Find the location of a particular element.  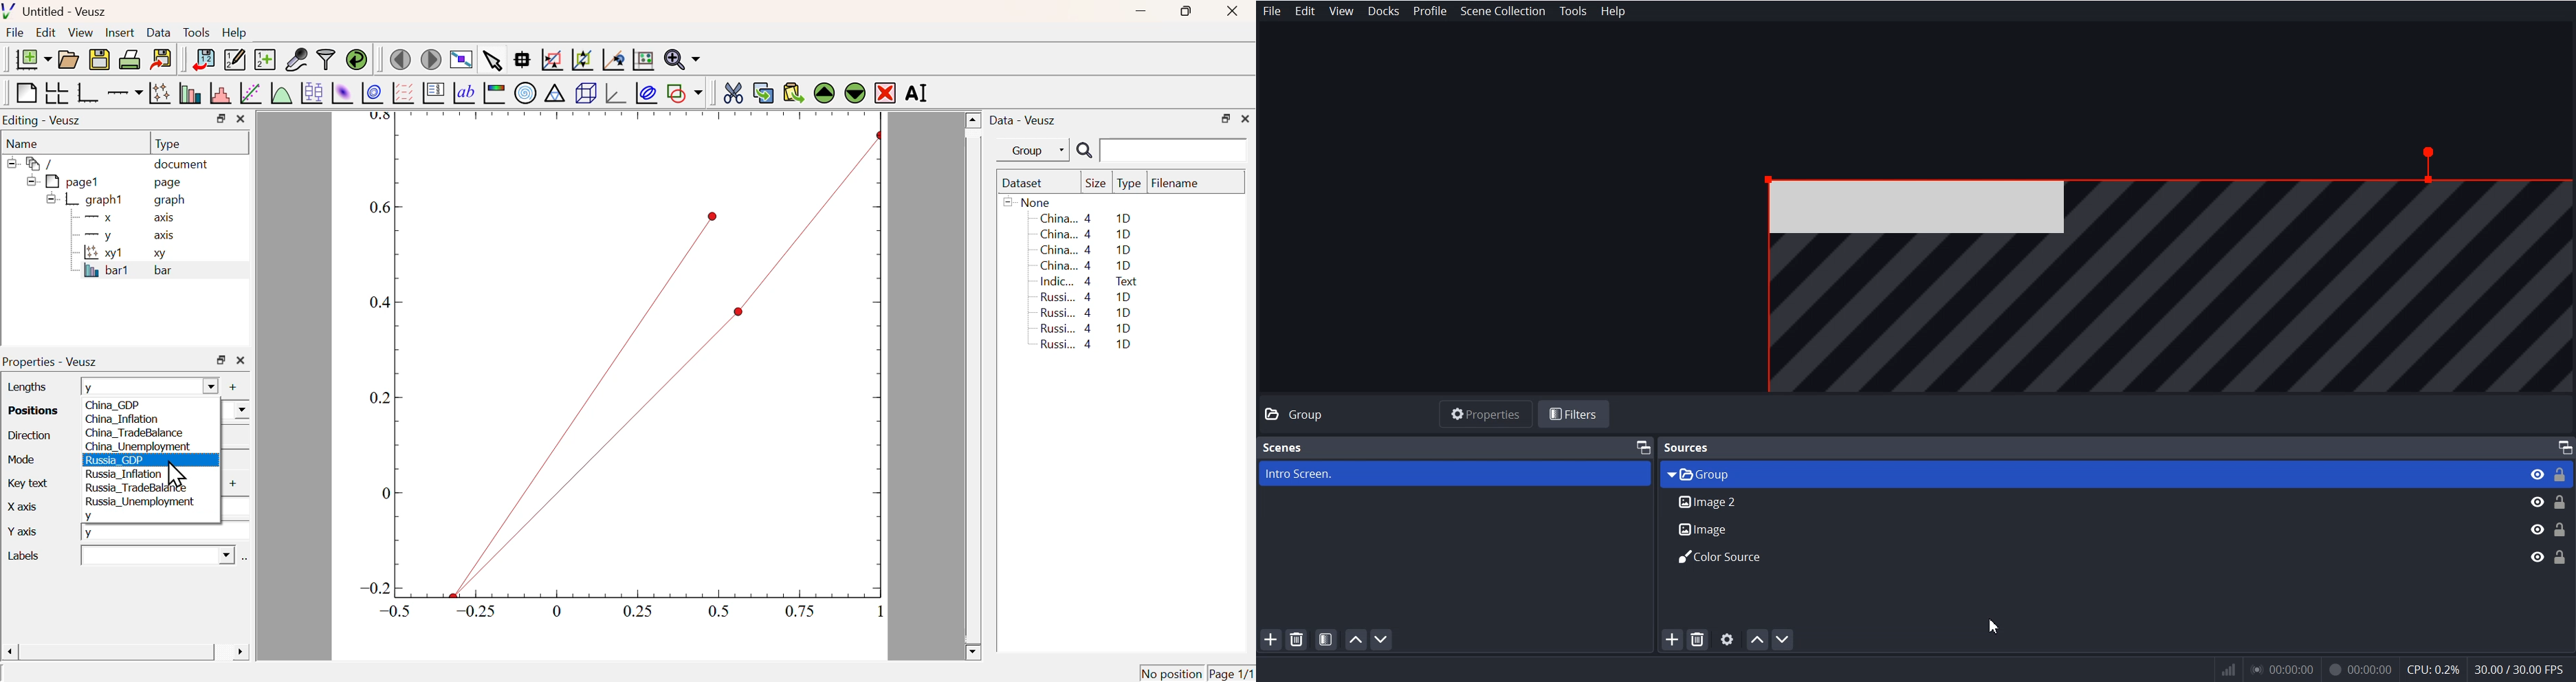

graph1 is located at coordinates (86, 199).